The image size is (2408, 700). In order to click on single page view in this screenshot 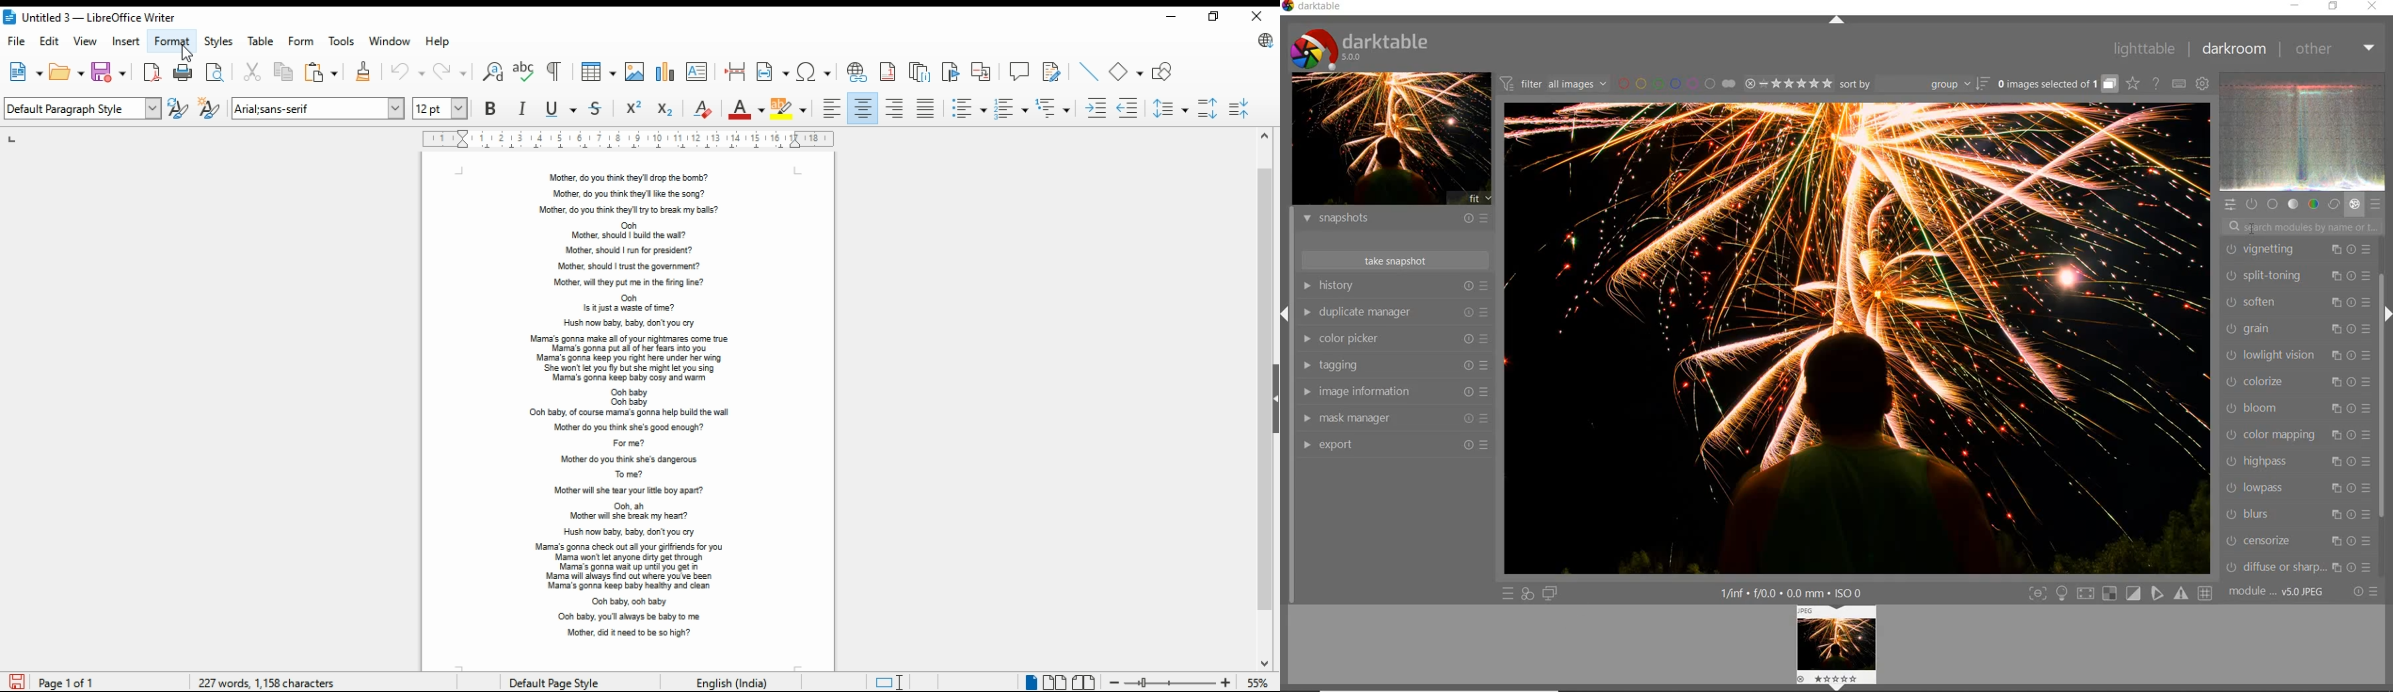, I will do `click(1028, 682)`.